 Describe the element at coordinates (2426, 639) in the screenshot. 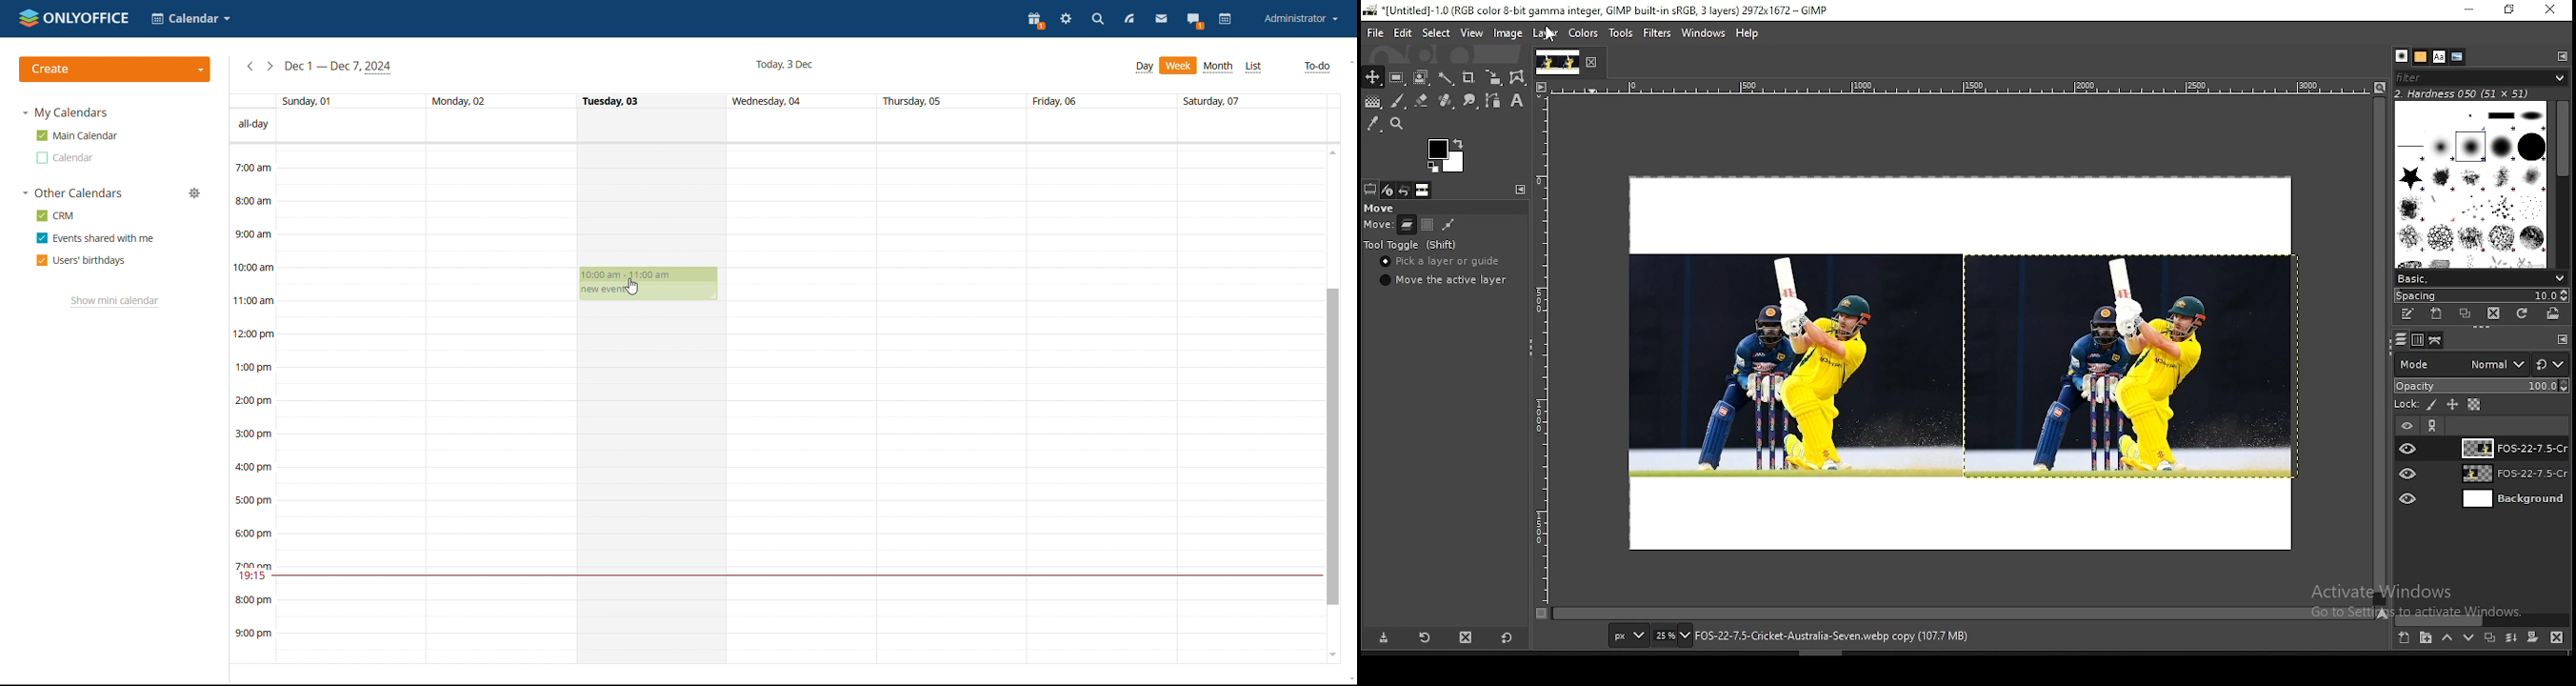

I see `new layer group` at that location.